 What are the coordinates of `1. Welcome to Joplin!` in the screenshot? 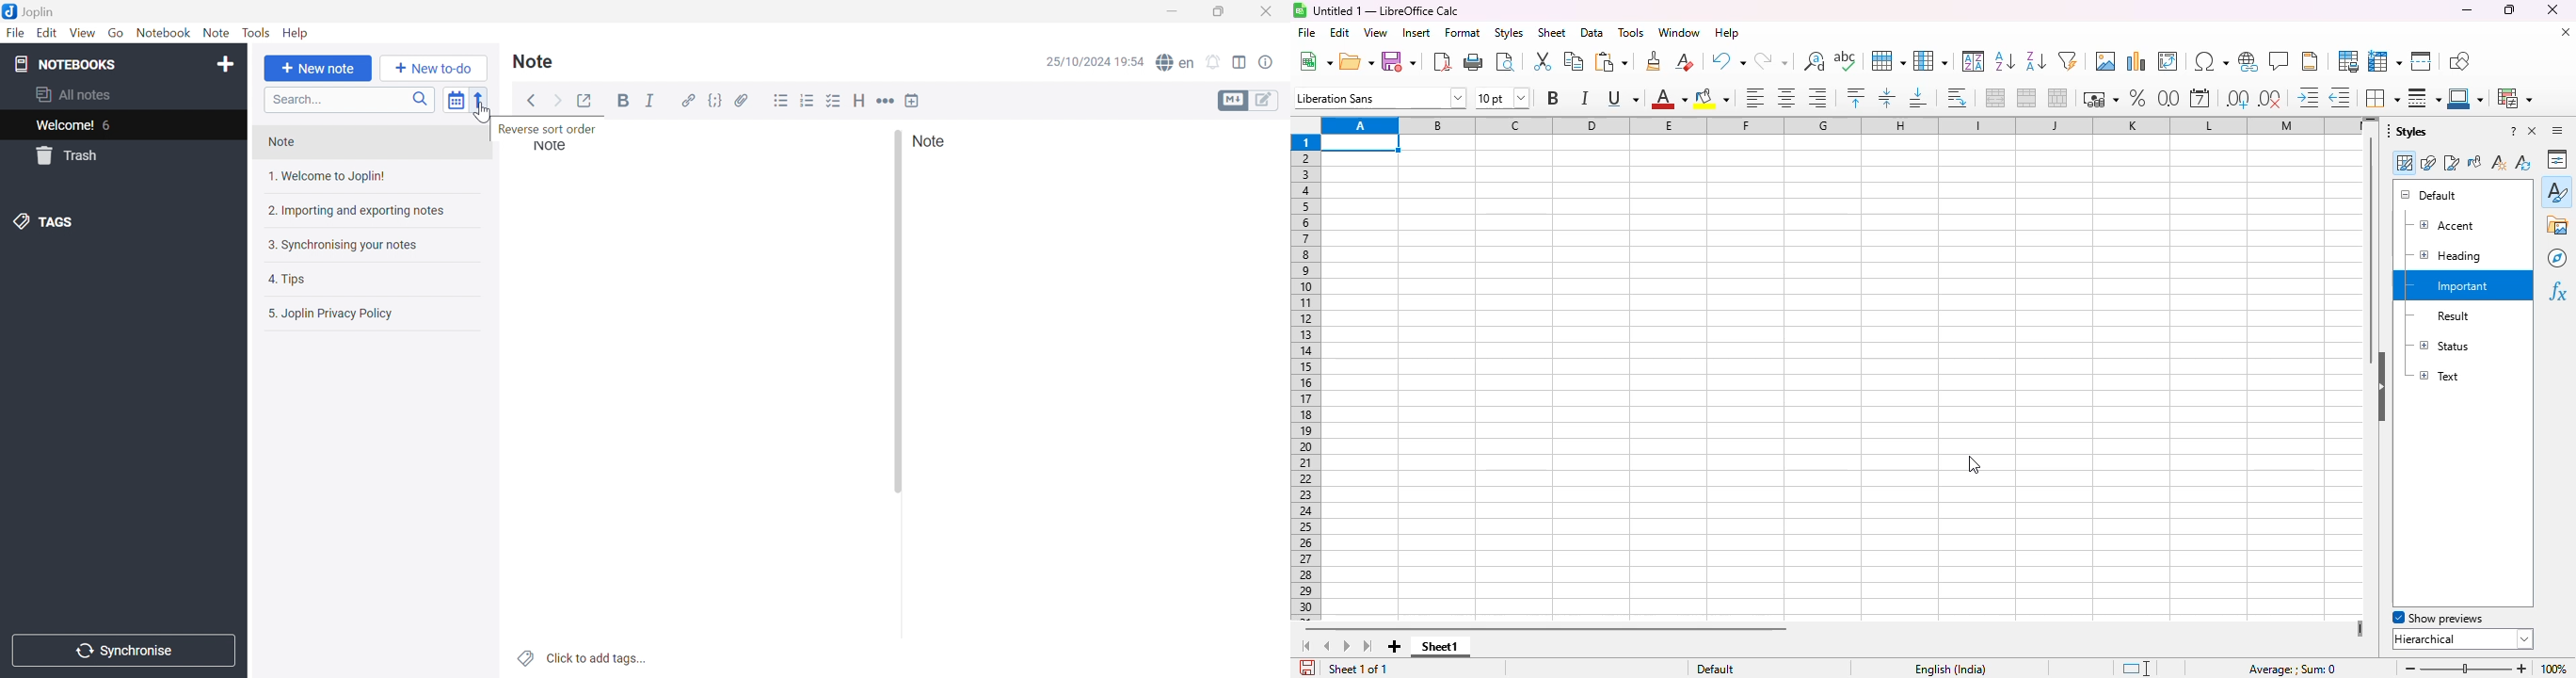 It's located at (327, 178).